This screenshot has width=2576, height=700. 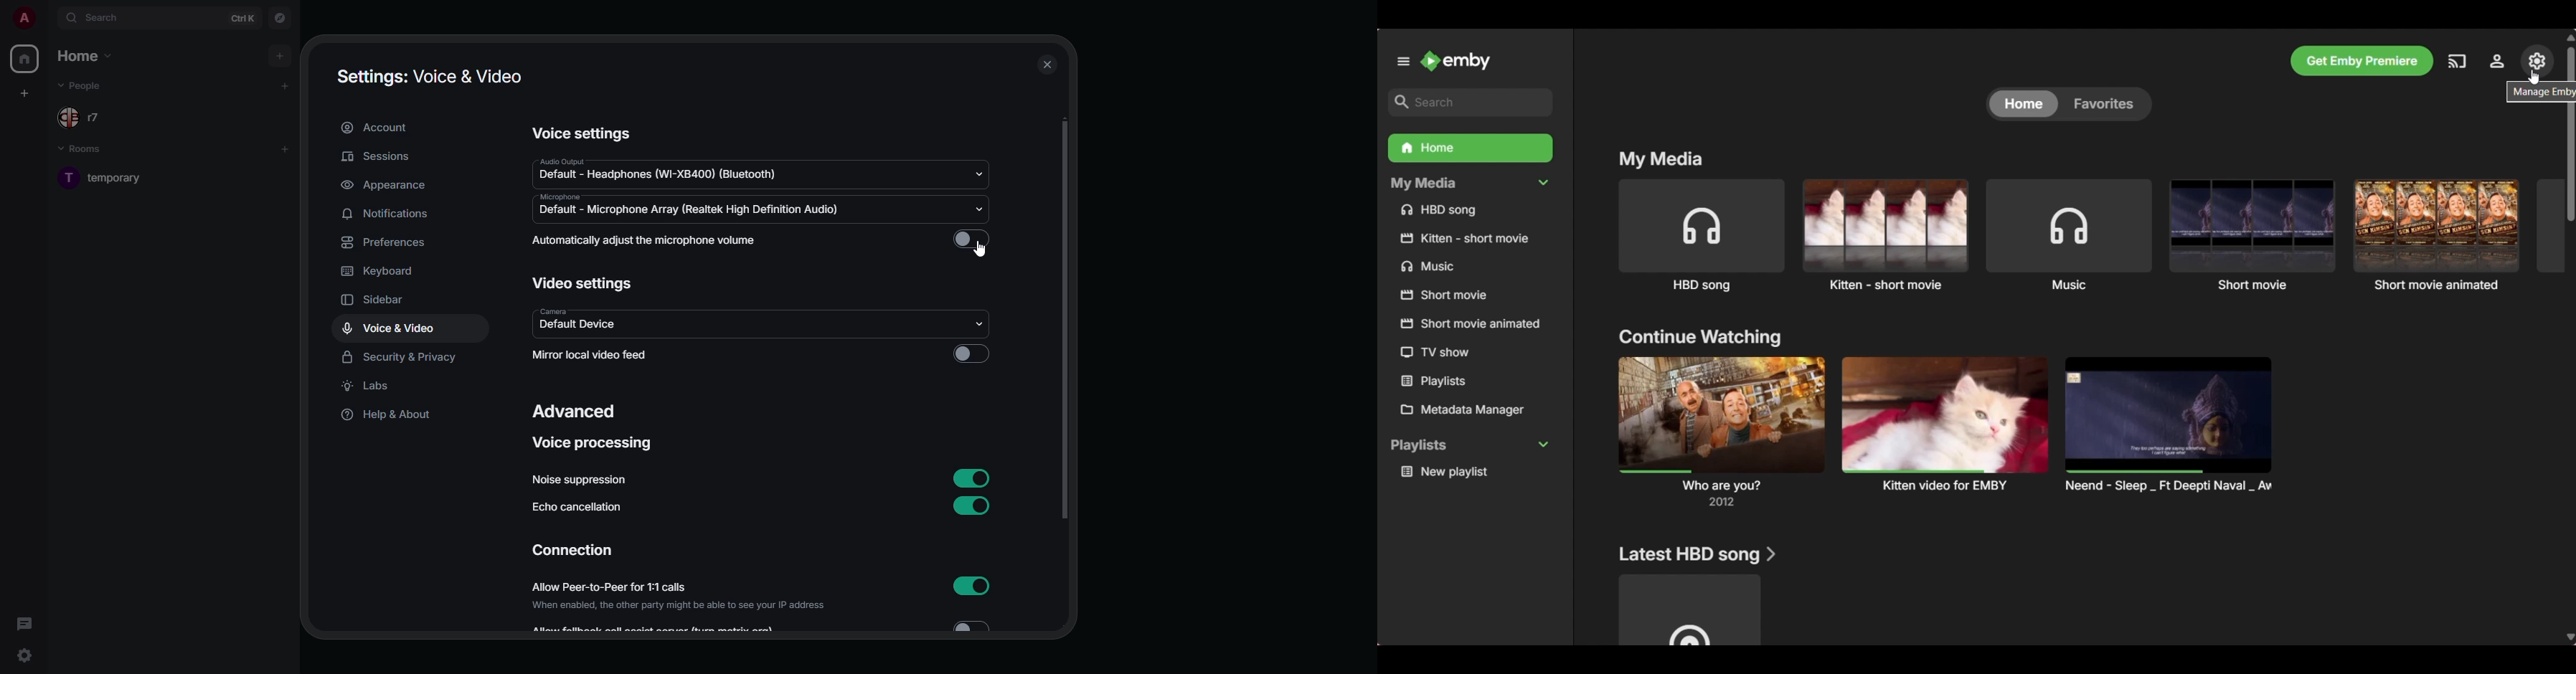 What do you see at coordinates (691, 207) in the screenshot?
I see `microphone` at bounding box center [691, 207].